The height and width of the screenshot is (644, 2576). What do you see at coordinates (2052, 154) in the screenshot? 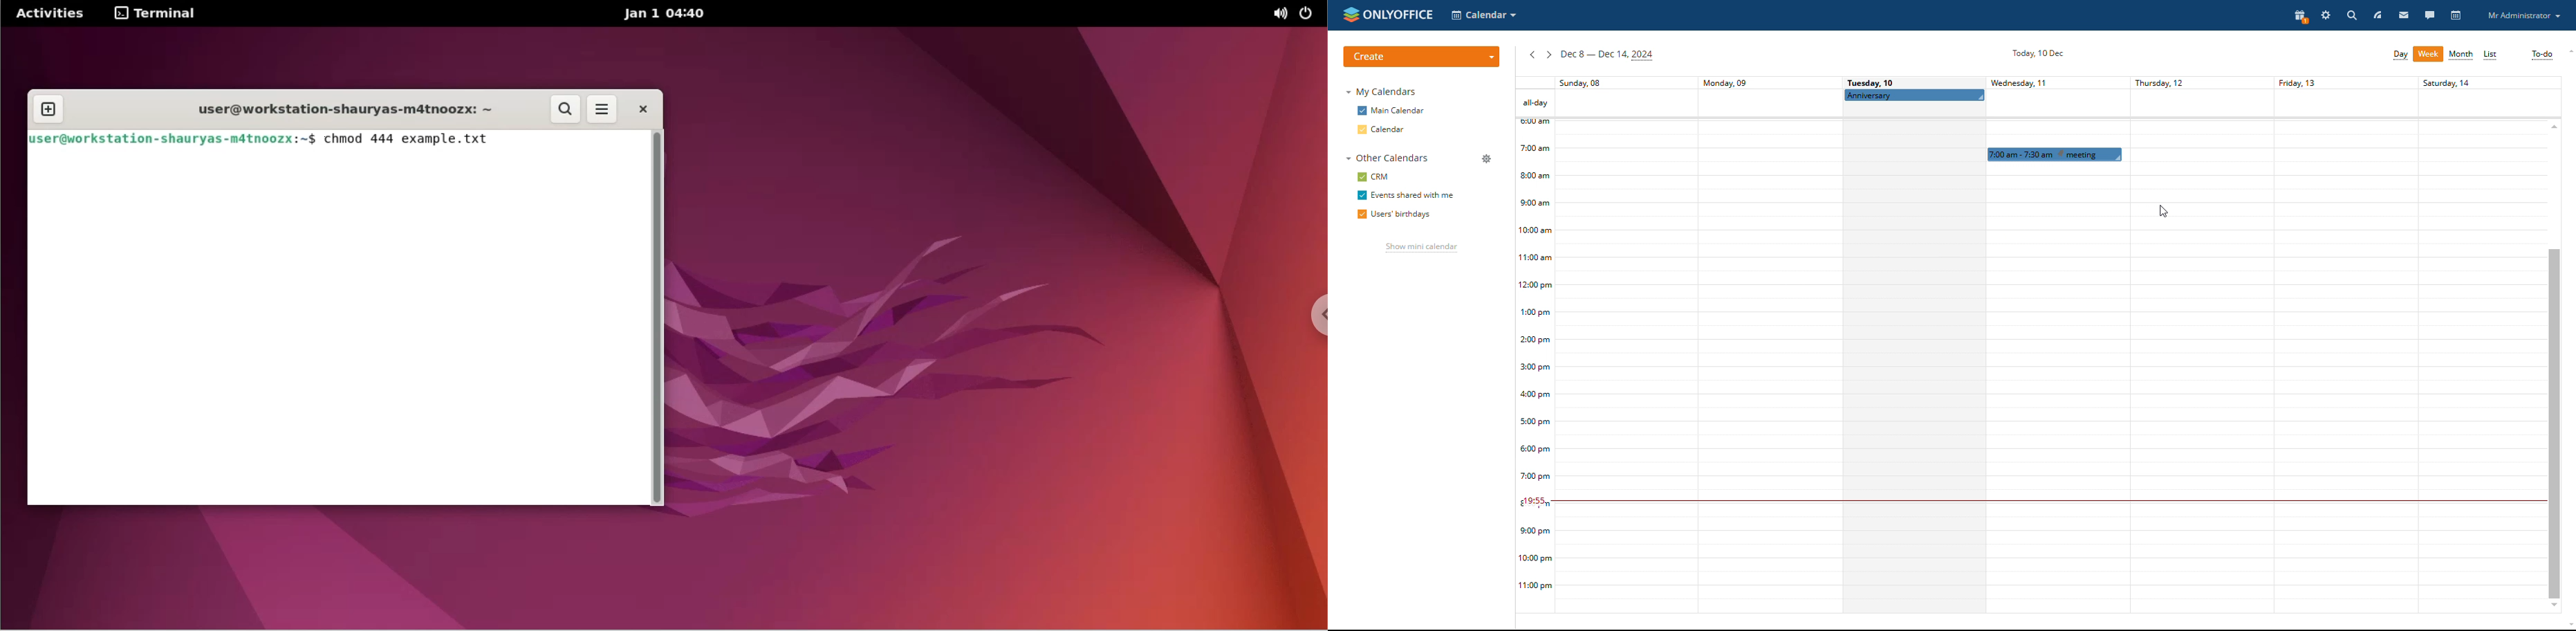
I see `scheduled event` at bounding box center [2052, 154].